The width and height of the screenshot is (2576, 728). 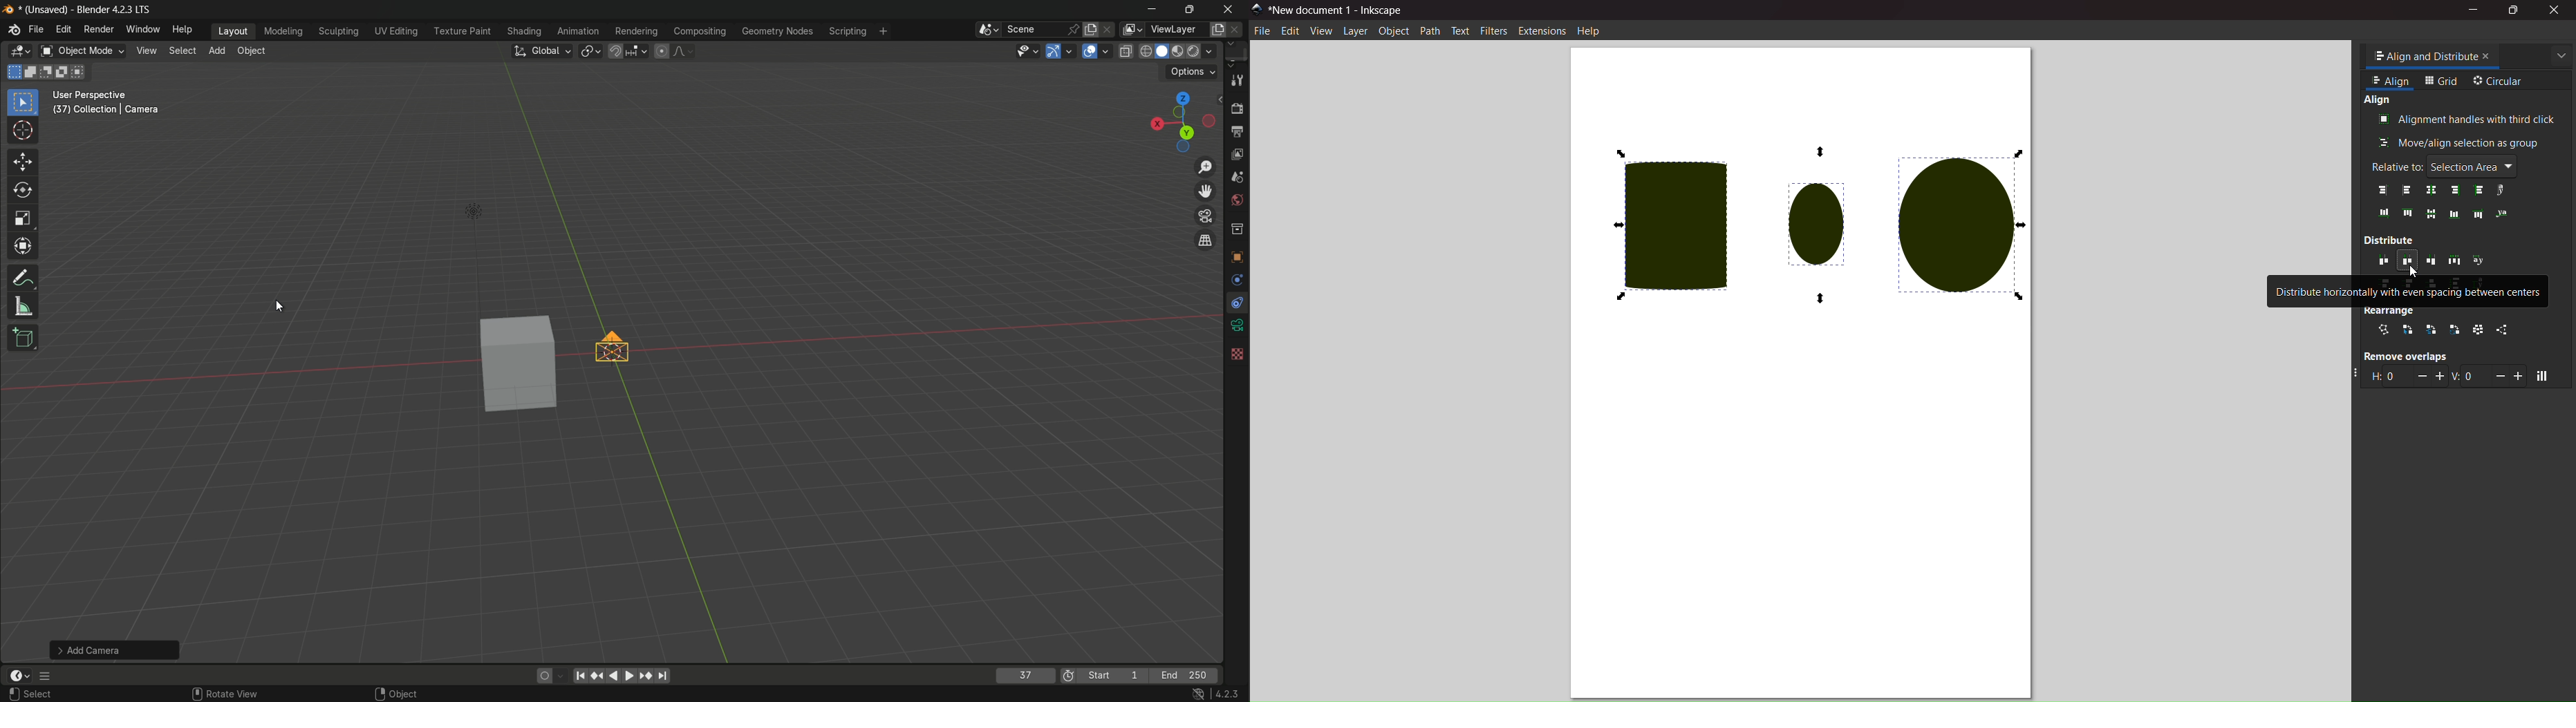 What do you see at coordinates (1127, 51) in the screenshot?
I see `toggle x-ray` at bounding box center [1127, 51].